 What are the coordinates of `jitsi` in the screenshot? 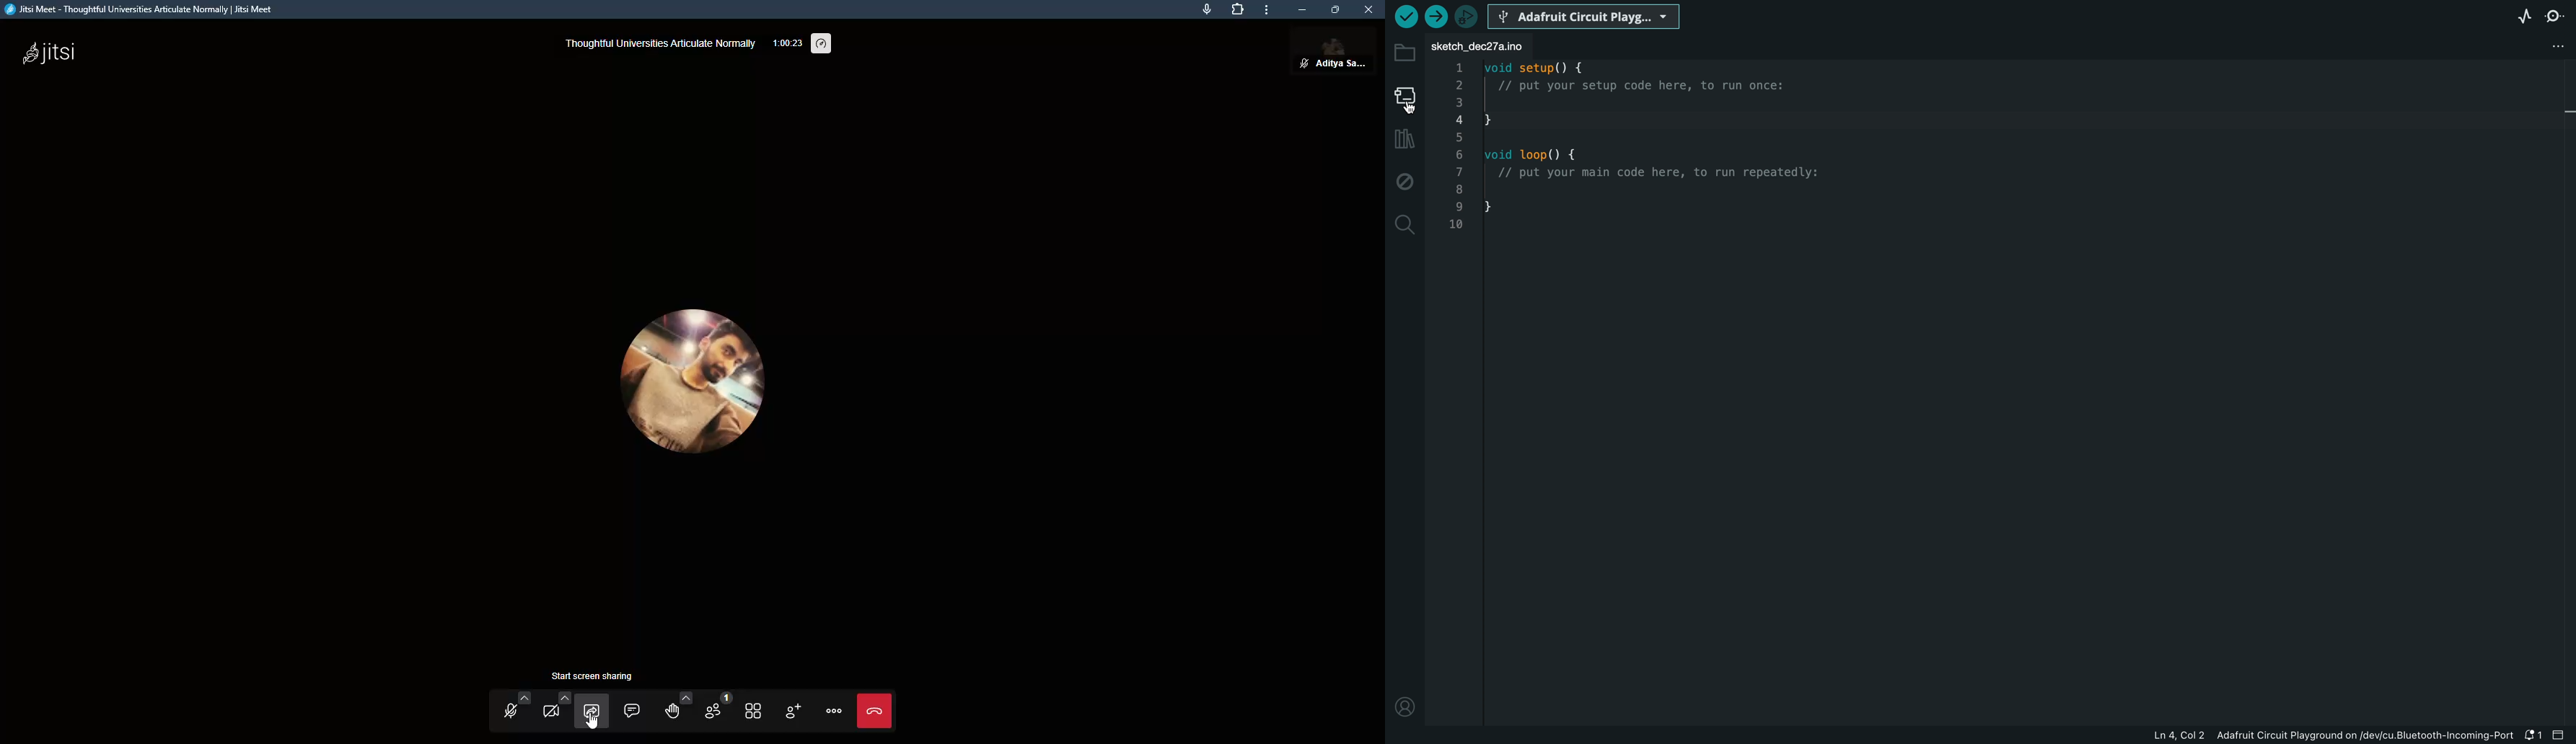 It's located at (50, 54).